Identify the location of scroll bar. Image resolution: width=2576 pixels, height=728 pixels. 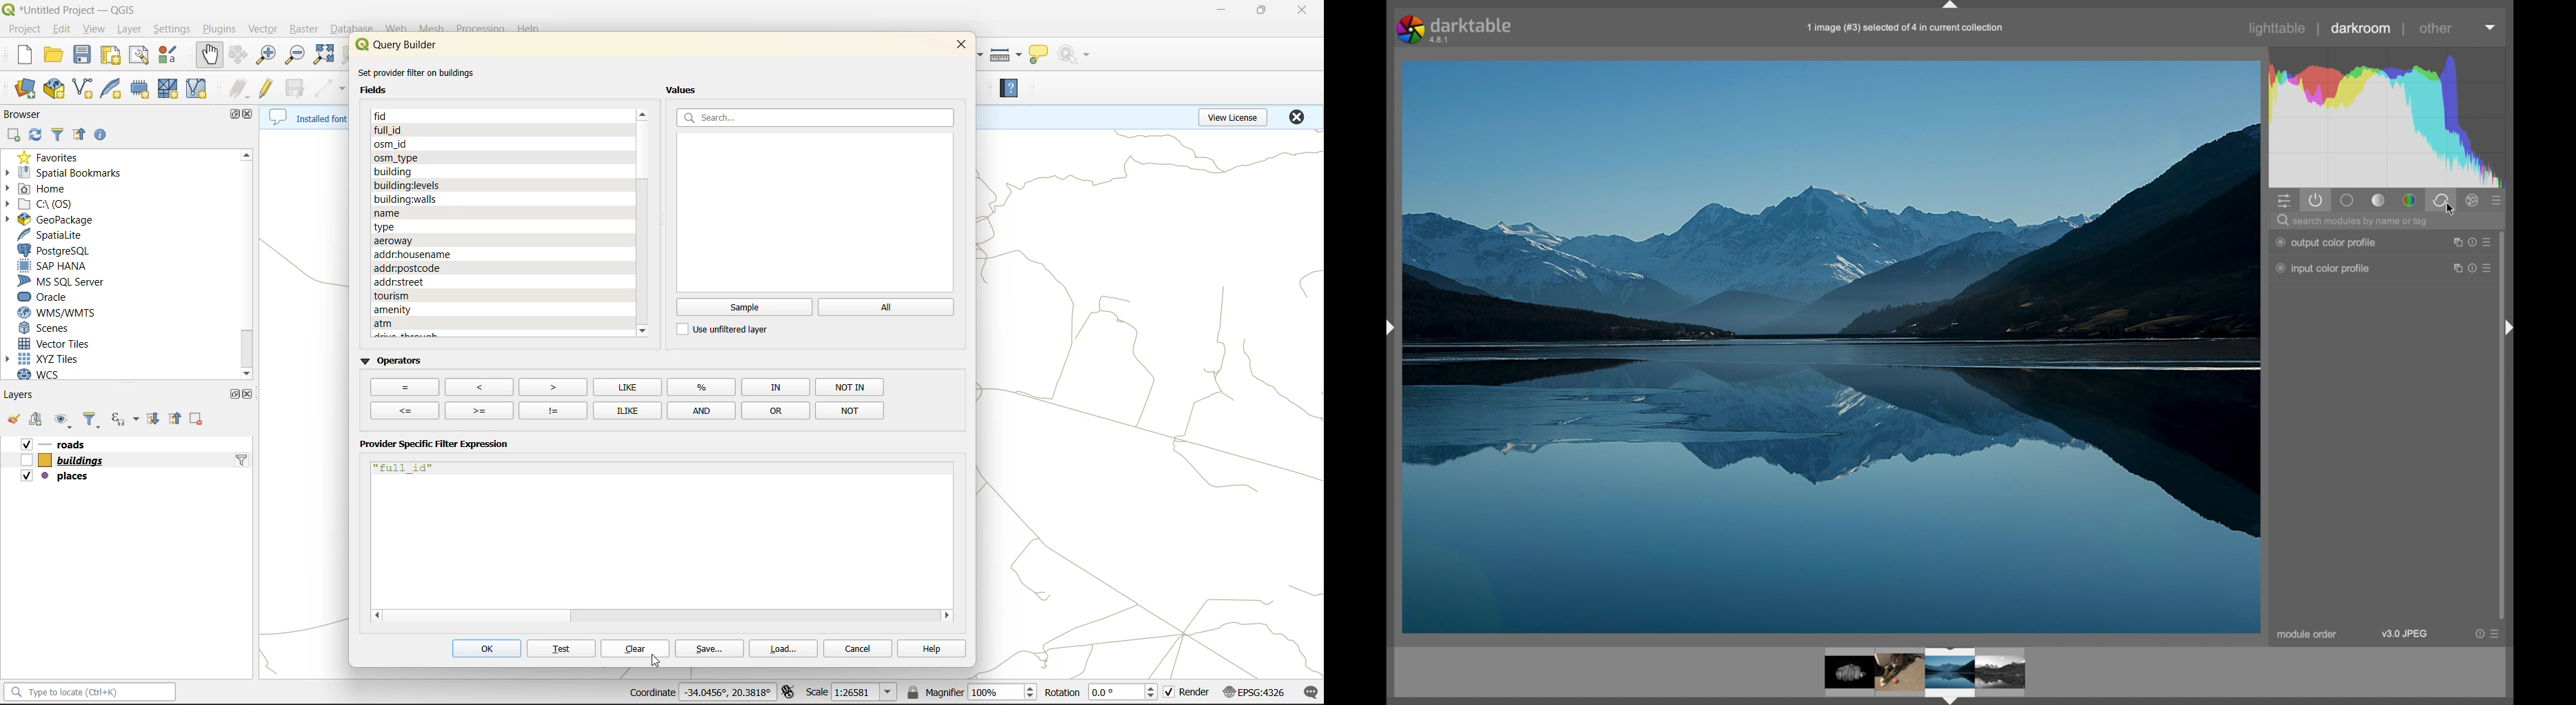
(643, 148).